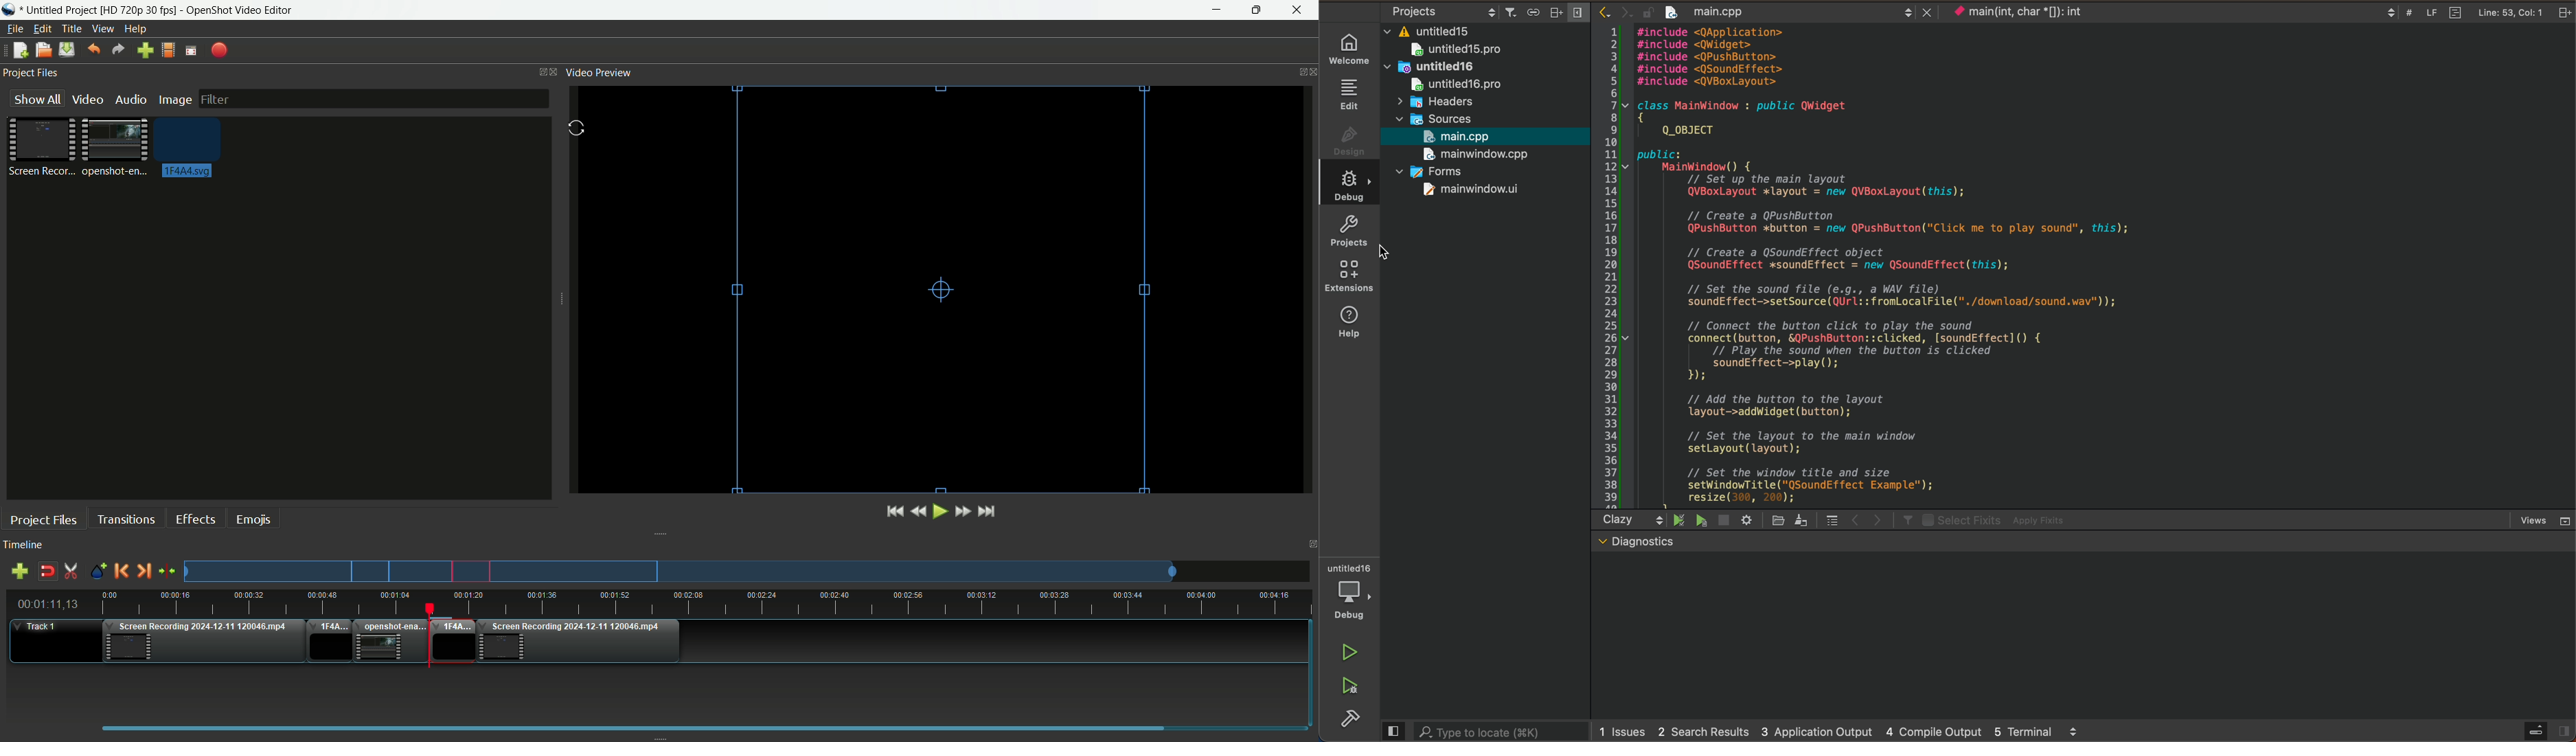  I want to click on Diagnostic , so click(1651, 542).